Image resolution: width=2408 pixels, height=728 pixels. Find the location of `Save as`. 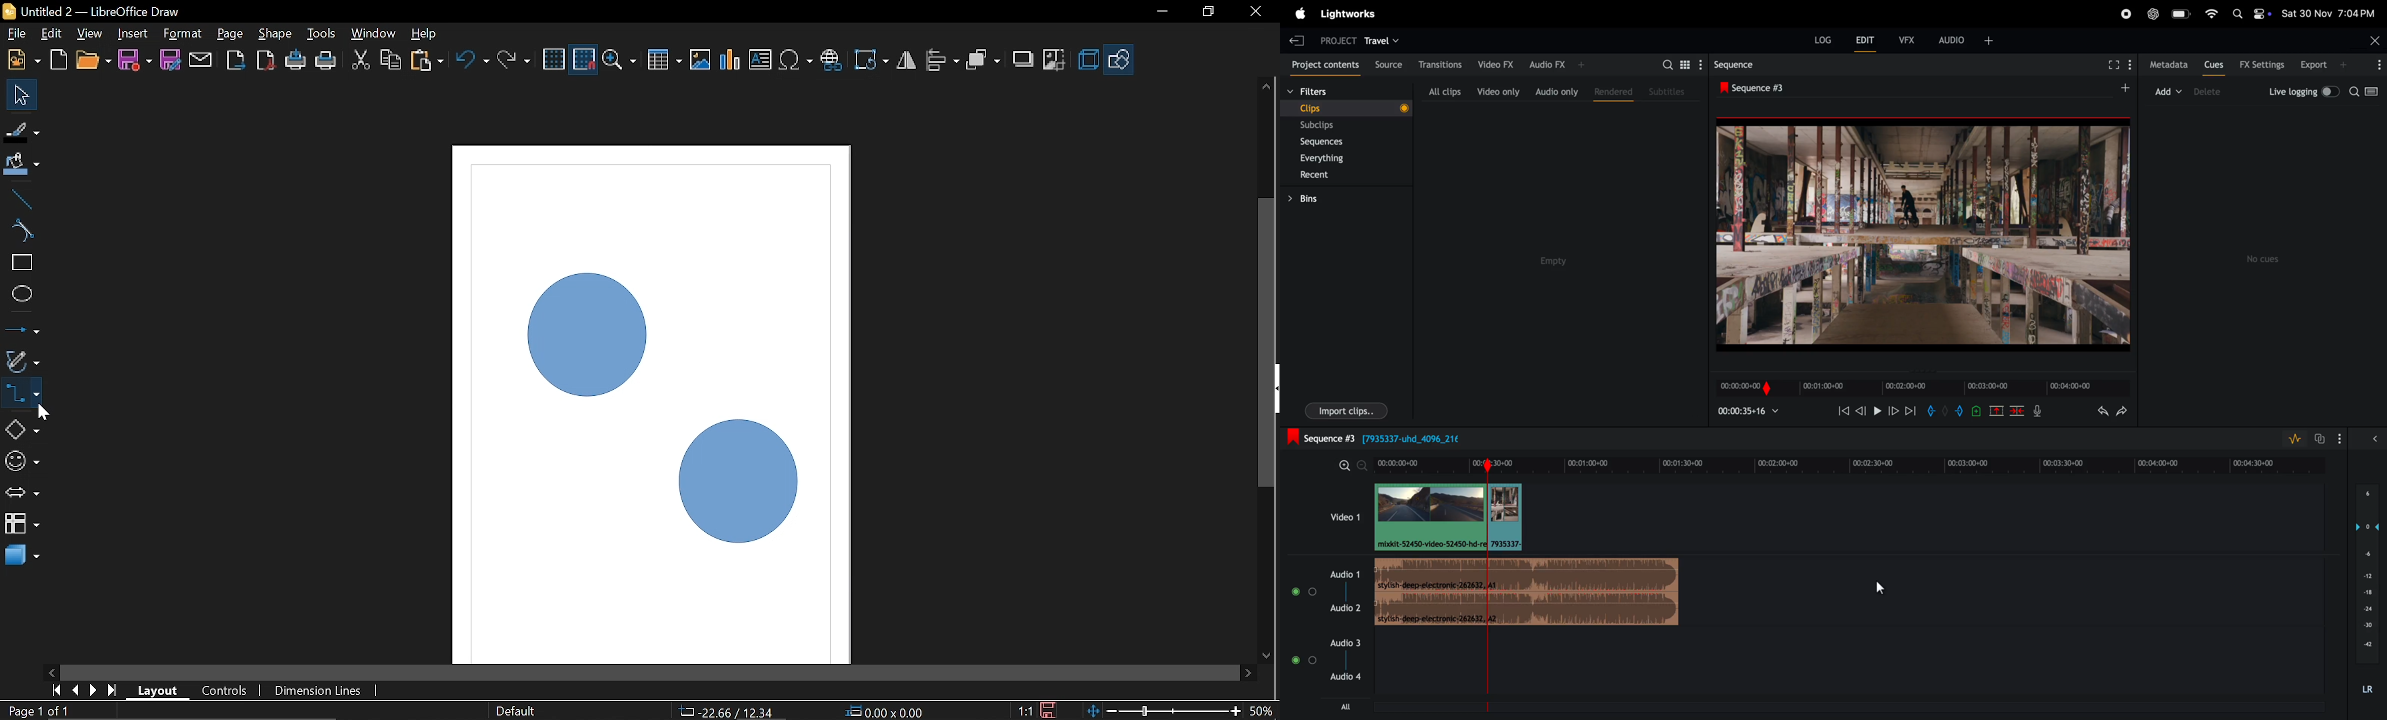

Save as is located at coordinates (170, 59).